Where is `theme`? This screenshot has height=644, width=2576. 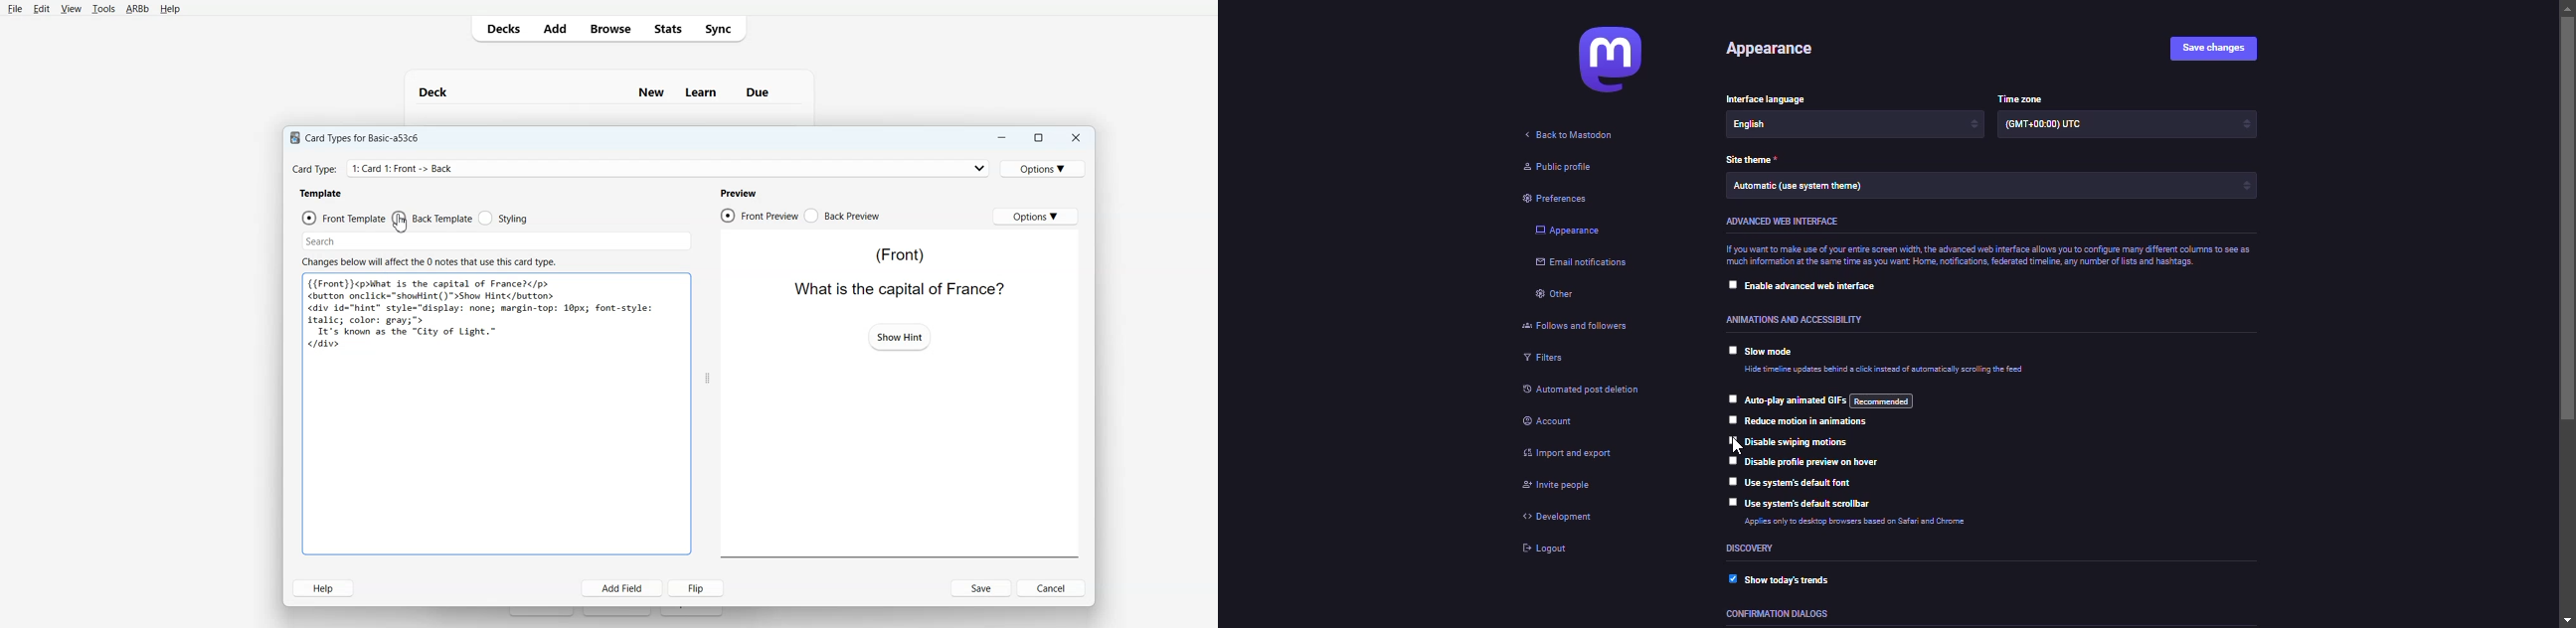 theme is located at coordinates (1751, 158).